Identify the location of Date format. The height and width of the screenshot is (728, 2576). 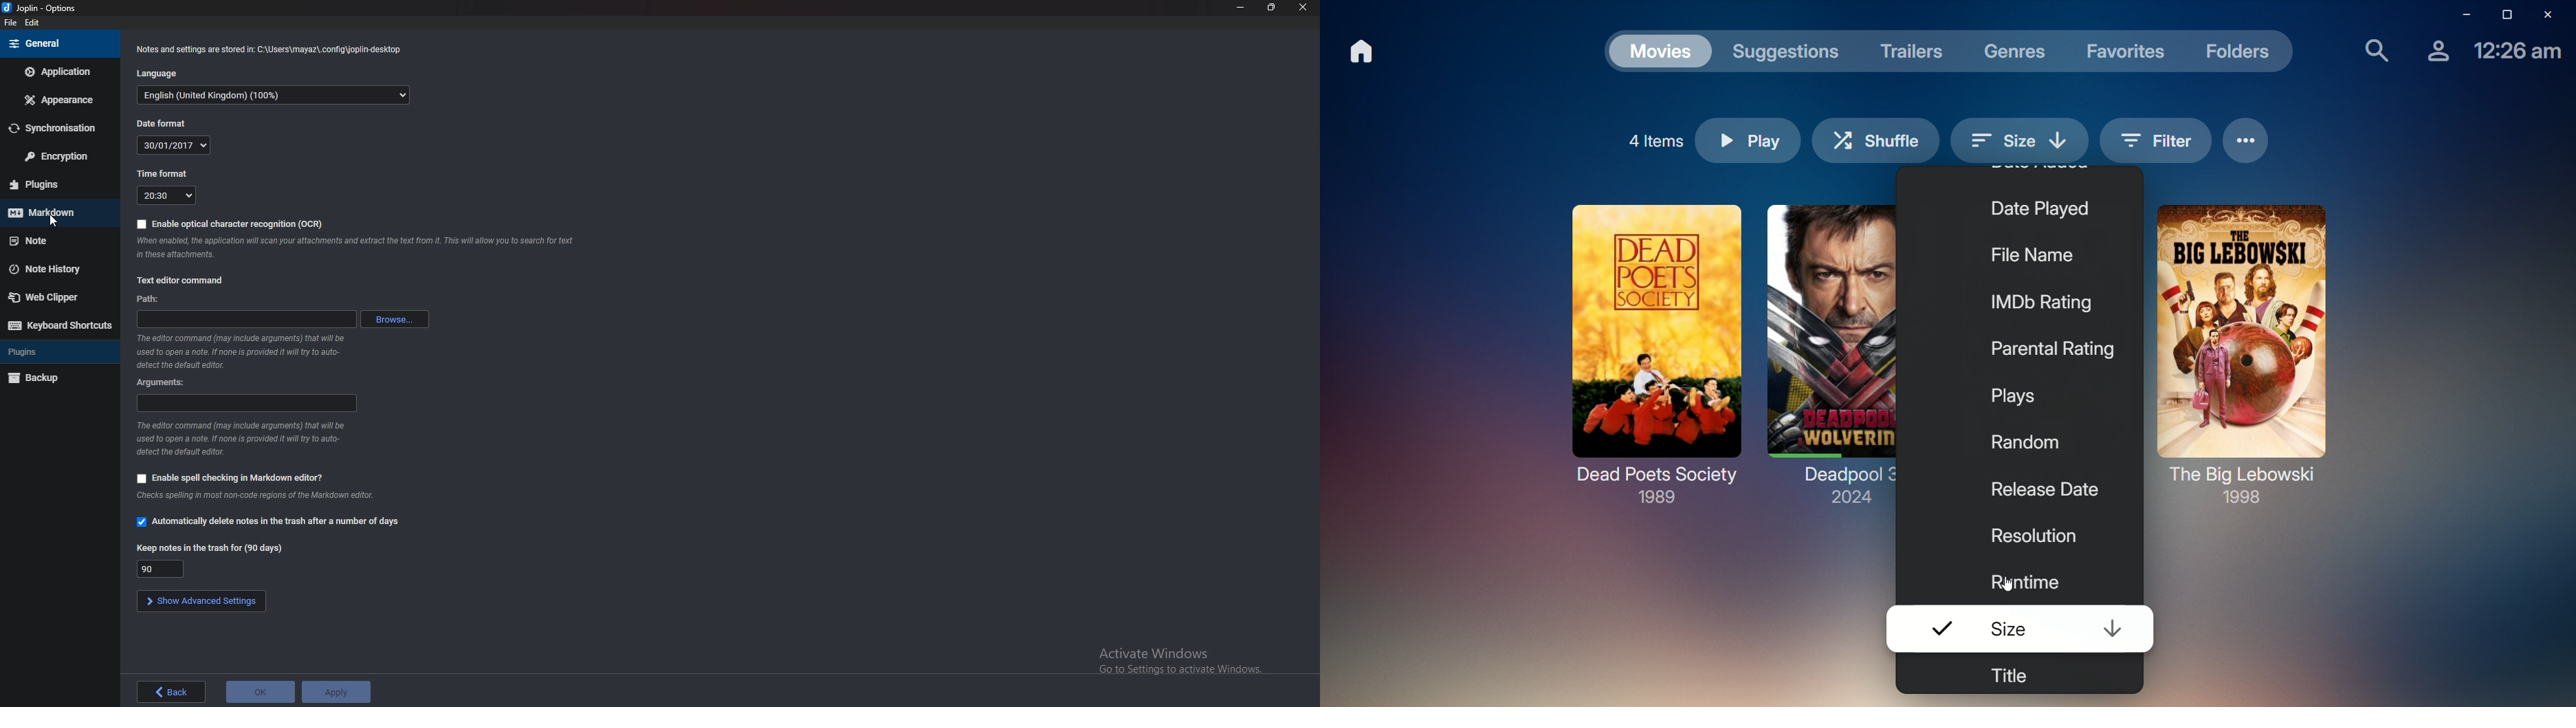
(167, 122).